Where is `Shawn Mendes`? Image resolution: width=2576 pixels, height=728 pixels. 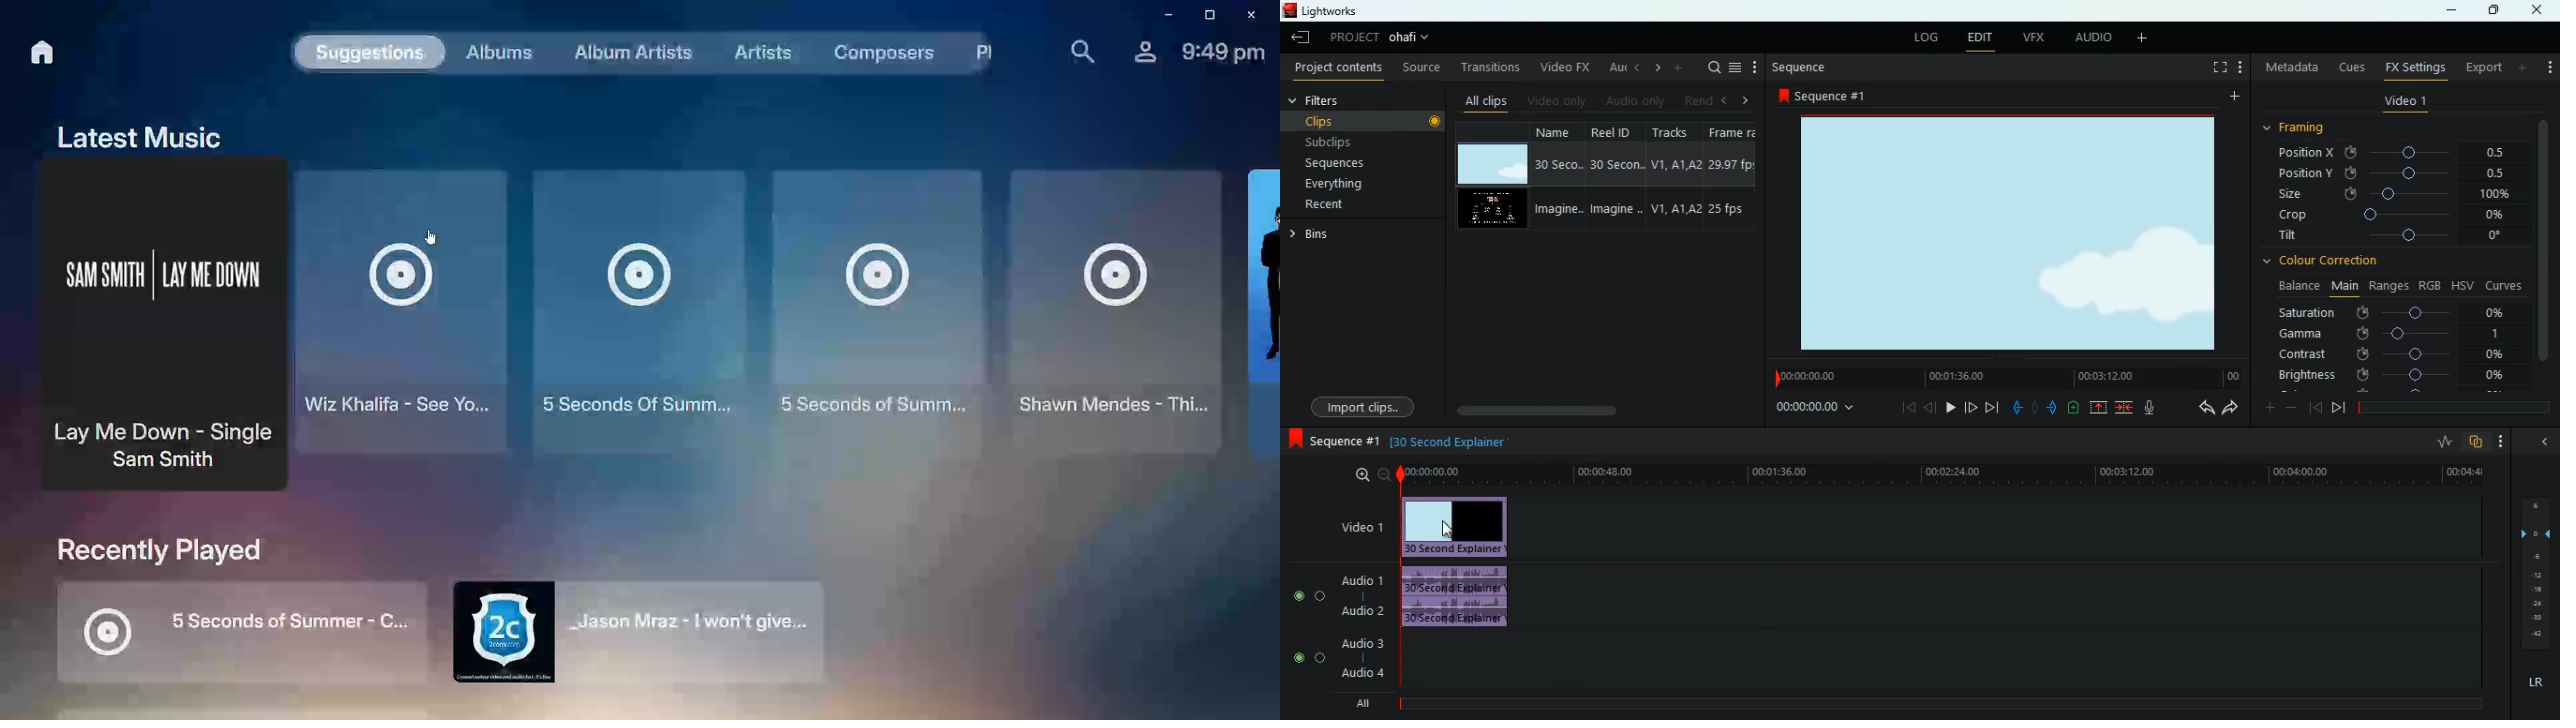 Shawn Mendes is located at coordinates (1108, 311).